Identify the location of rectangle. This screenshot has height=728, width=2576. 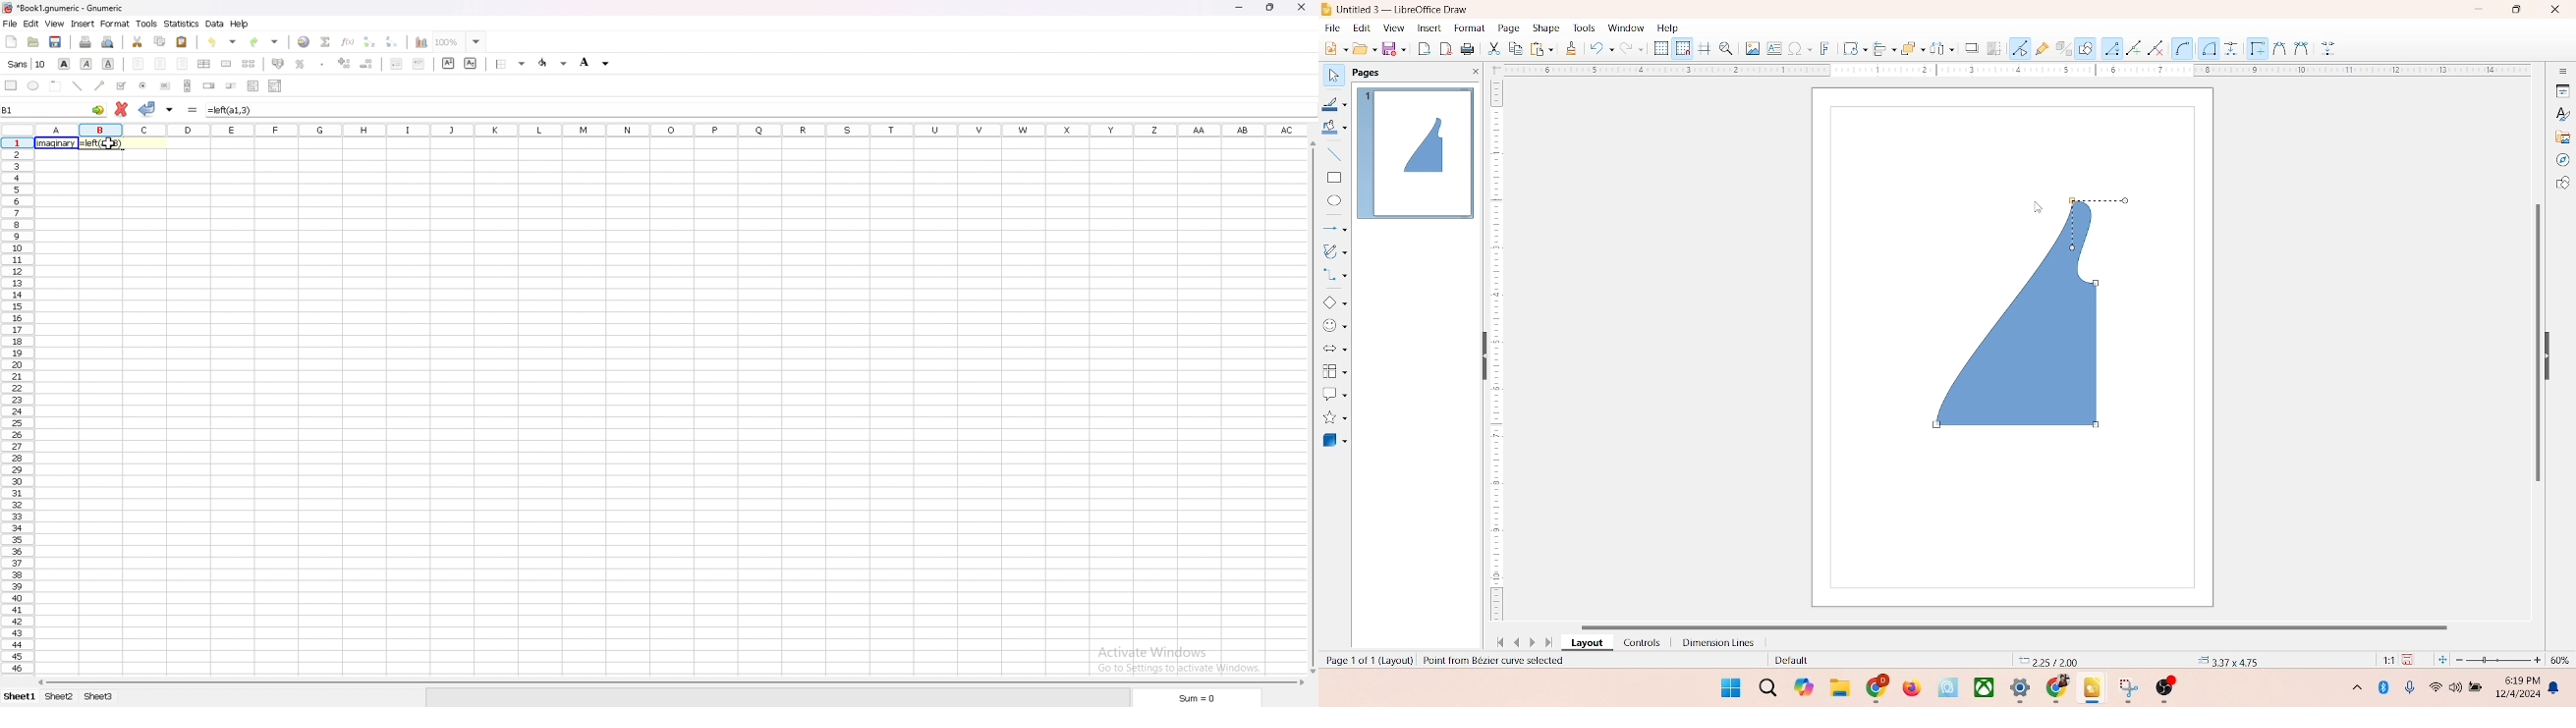
(1334, 177).